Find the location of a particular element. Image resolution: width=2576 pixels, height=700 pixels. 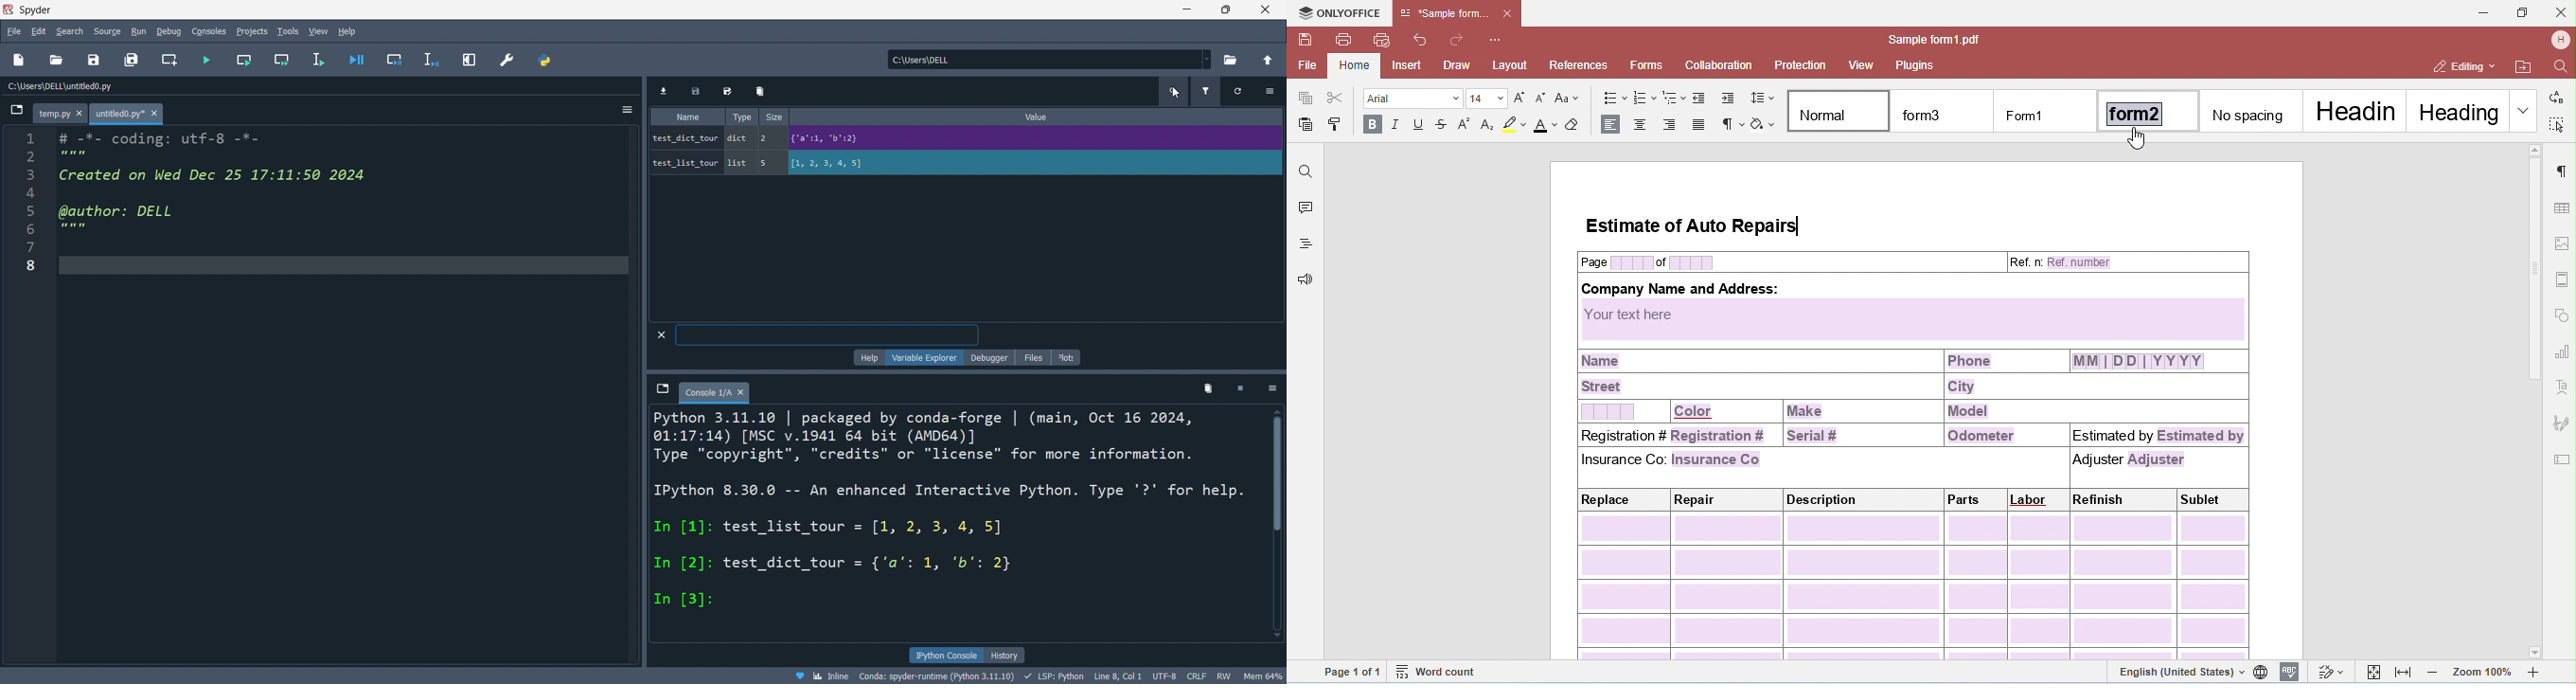

debugline is located at coordinates (426, 58).